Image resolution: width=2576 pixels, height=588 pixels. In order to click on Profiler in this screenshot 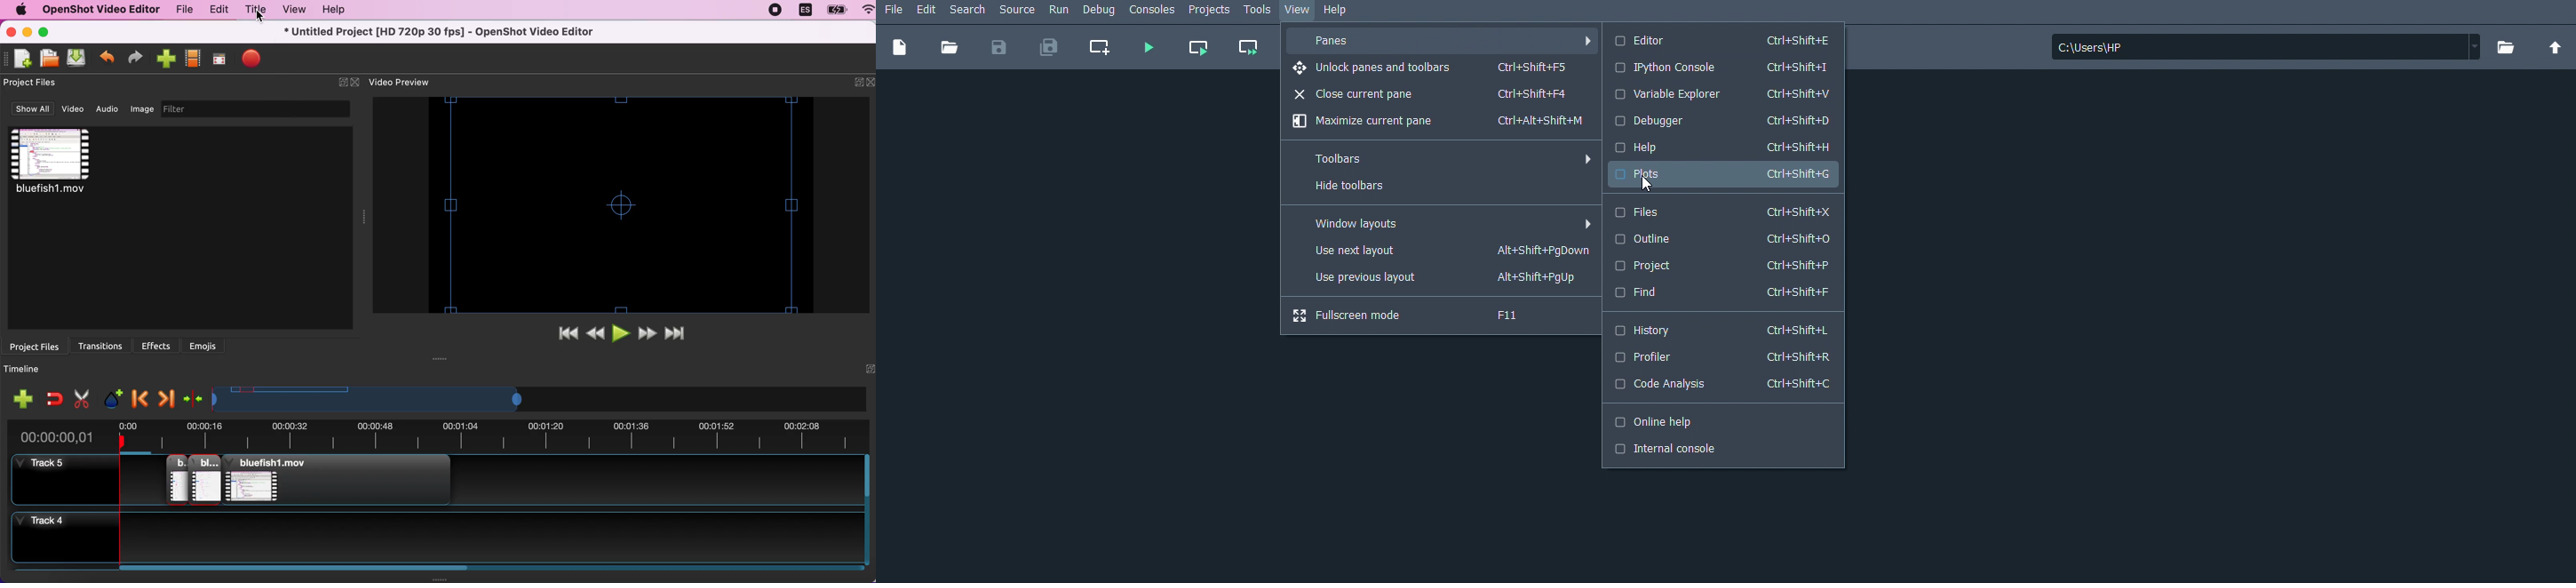, I will do `click(1718, 360)`.